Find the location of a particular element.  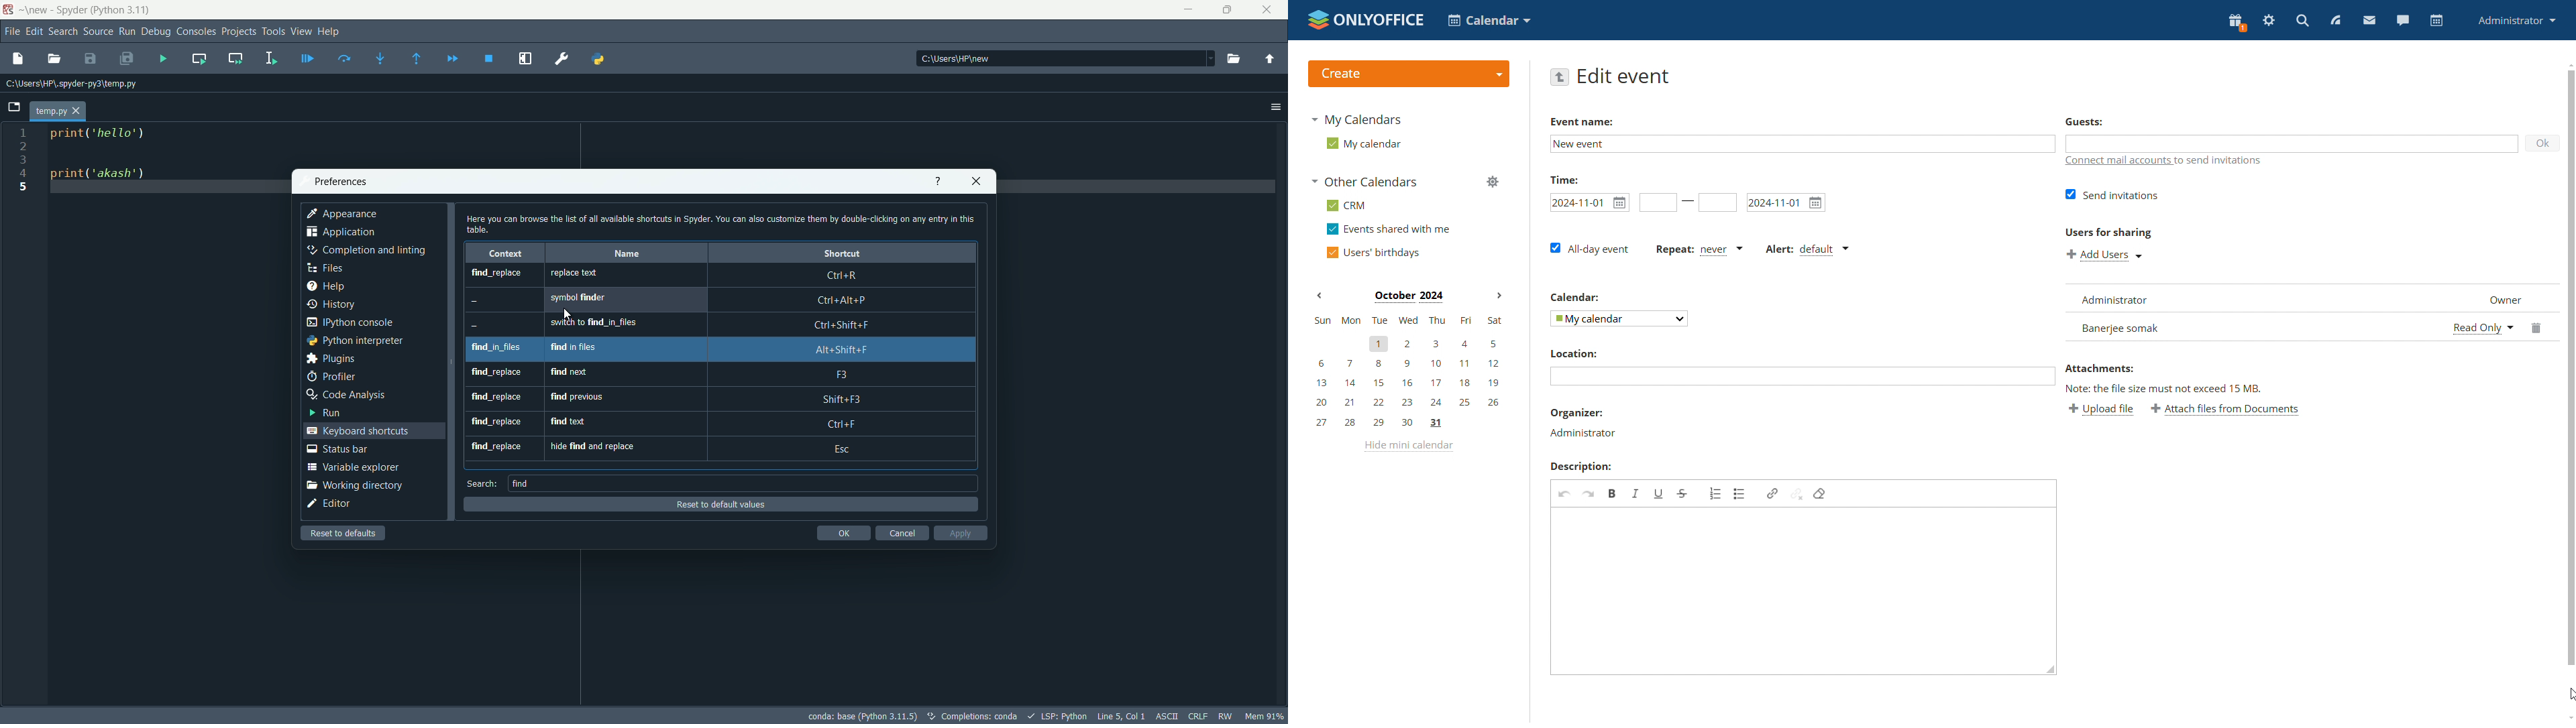

users' birthdays is located at coordinates (1377, 252).